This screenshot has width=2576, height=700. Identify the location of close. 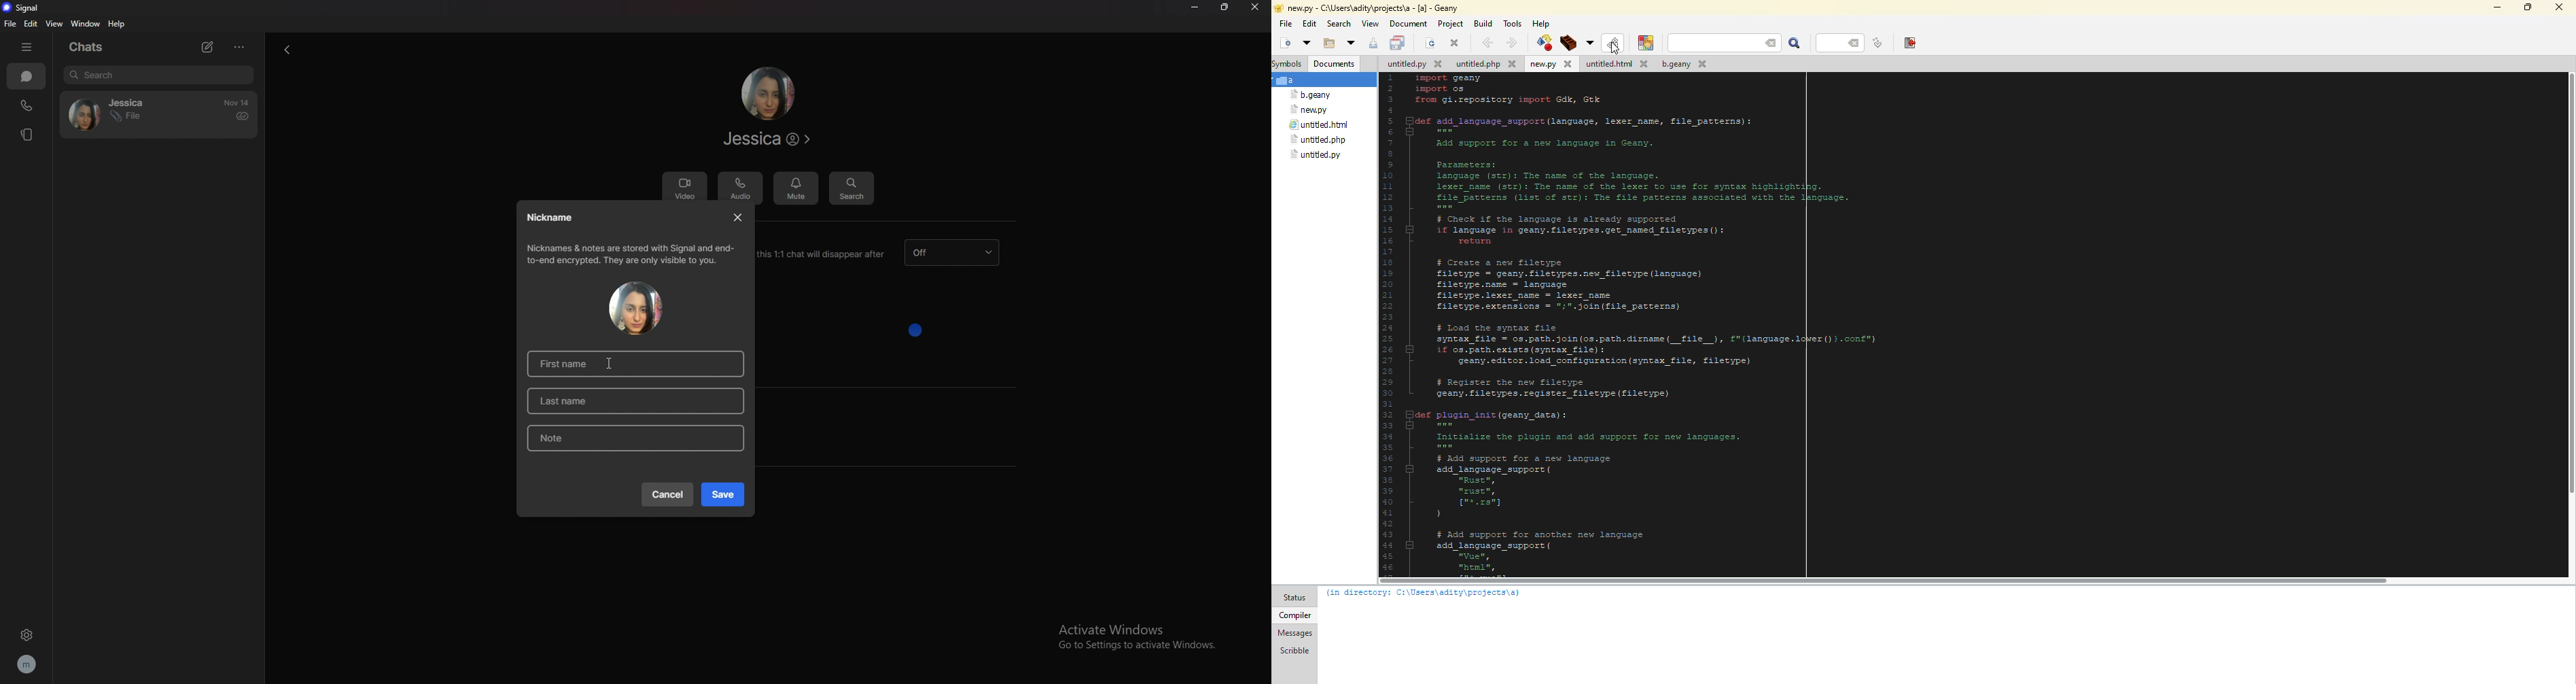
(1454, 43).